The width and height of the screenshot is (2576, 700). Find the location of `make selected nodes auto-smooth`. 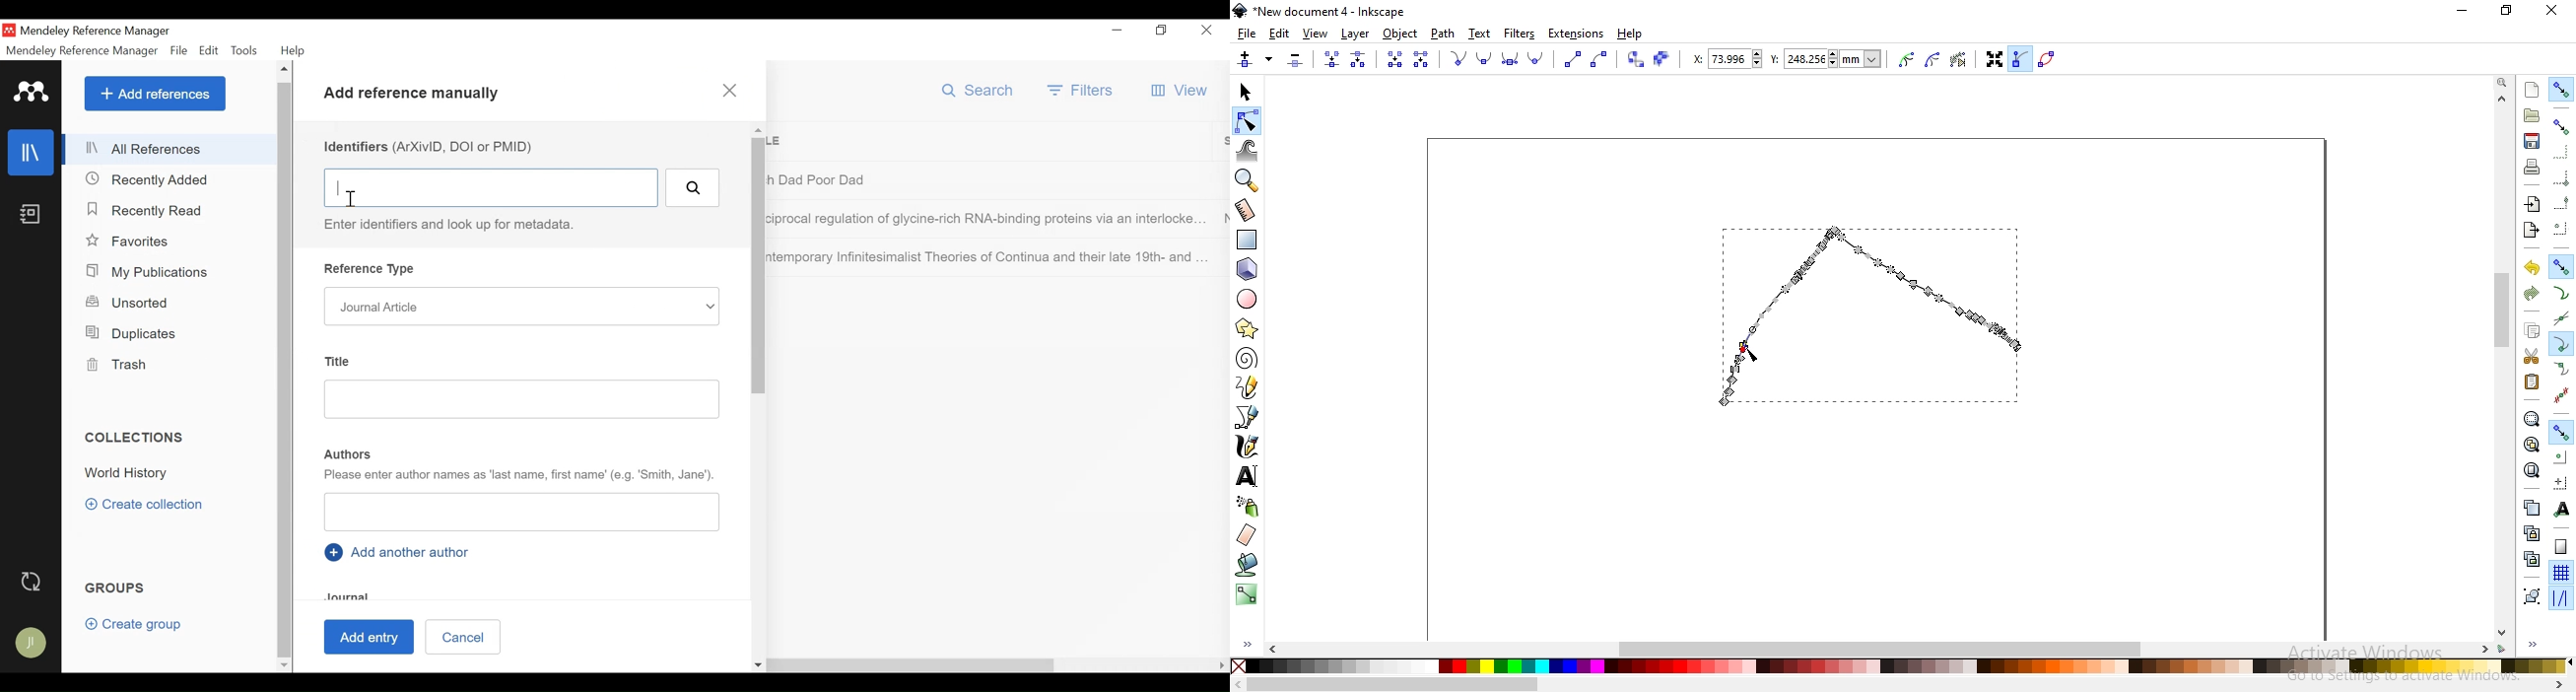

make selected nodes auto-smooth is located at coordinates (1536, 59).